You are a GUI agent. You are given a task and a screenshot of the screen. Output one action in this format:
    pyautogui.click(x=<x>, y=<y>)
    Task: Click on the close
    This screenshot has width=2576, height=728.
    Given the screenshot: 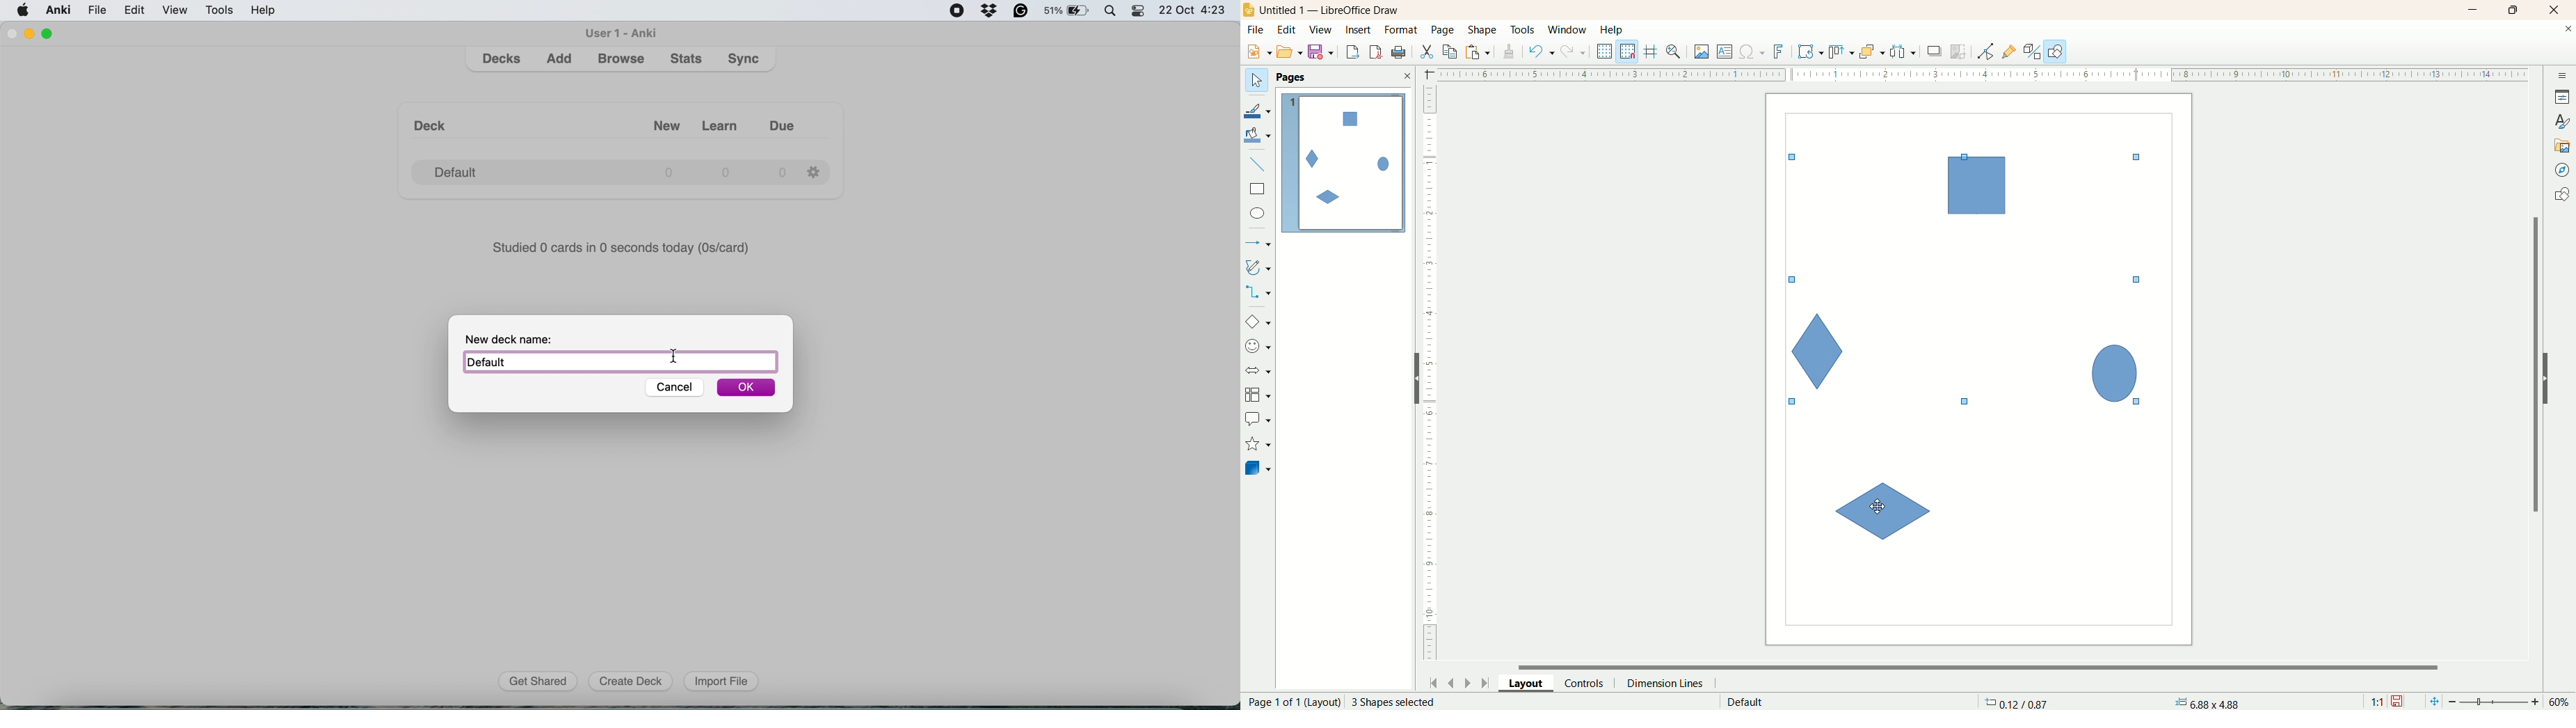 What is the action you would take?
    pyautogui.click(x=2557, y=10)
    